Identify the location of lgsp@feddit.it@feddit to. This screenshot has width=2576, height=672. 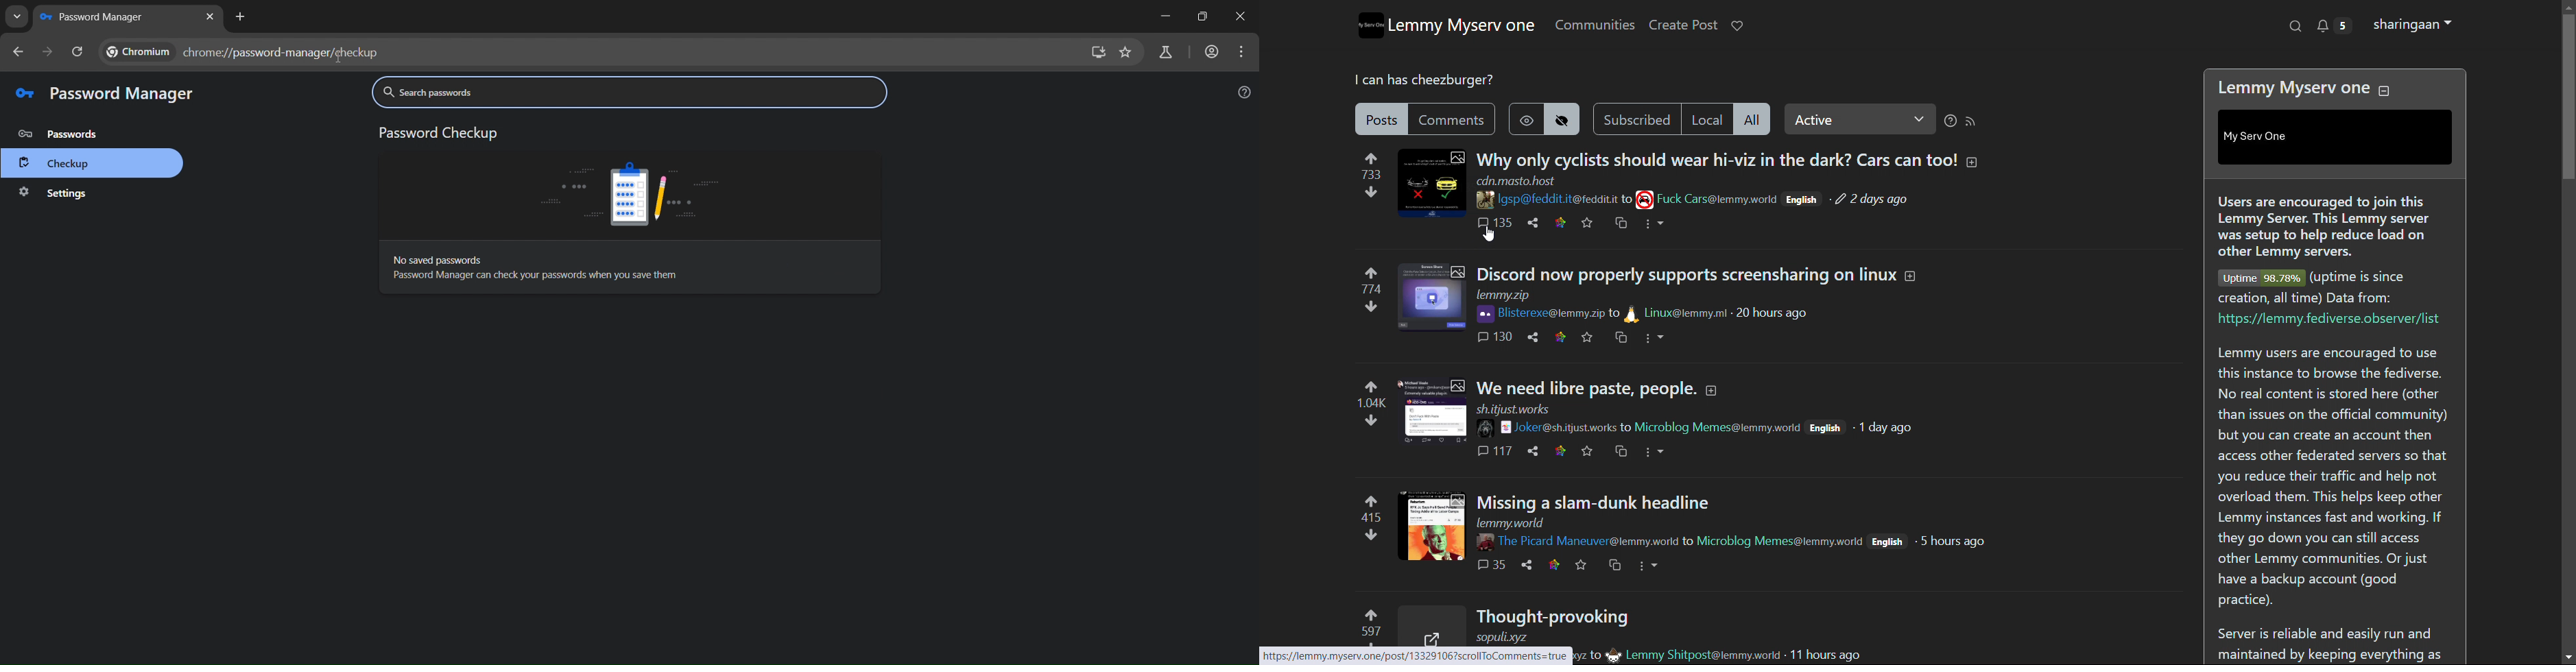
(1553, 200).